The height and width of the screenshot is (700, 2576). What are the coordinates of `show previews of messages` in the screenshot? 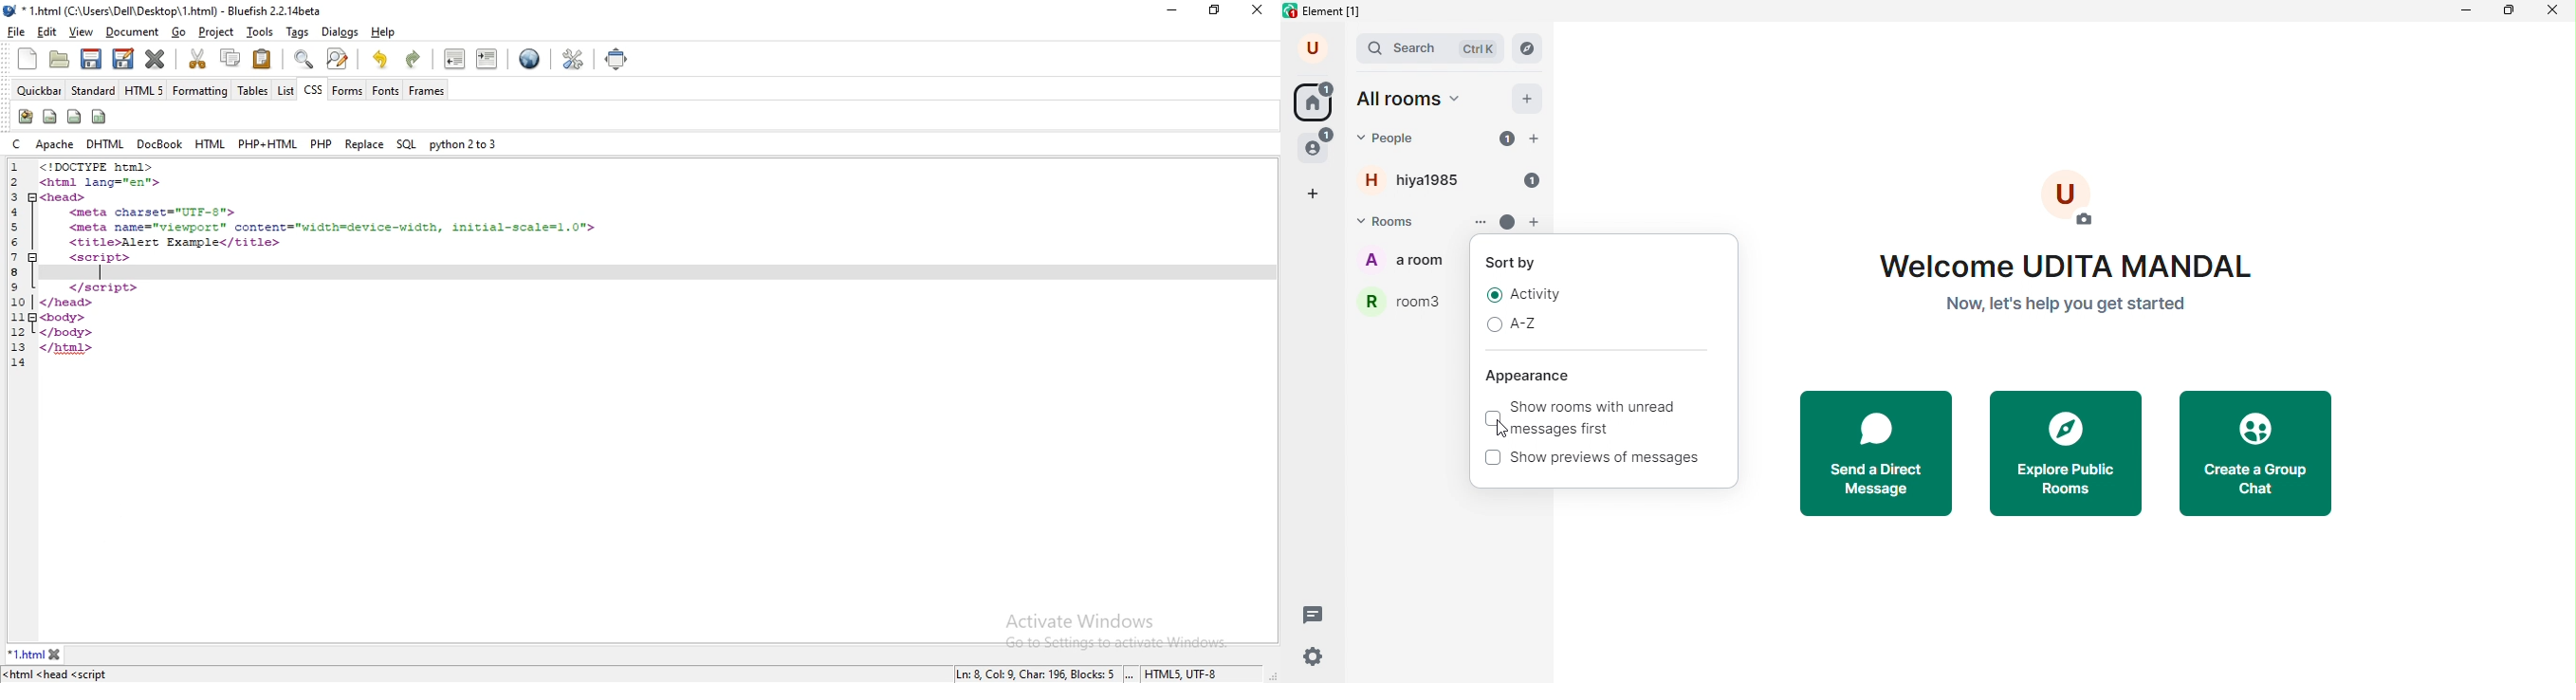 It's located at (1600, 462).